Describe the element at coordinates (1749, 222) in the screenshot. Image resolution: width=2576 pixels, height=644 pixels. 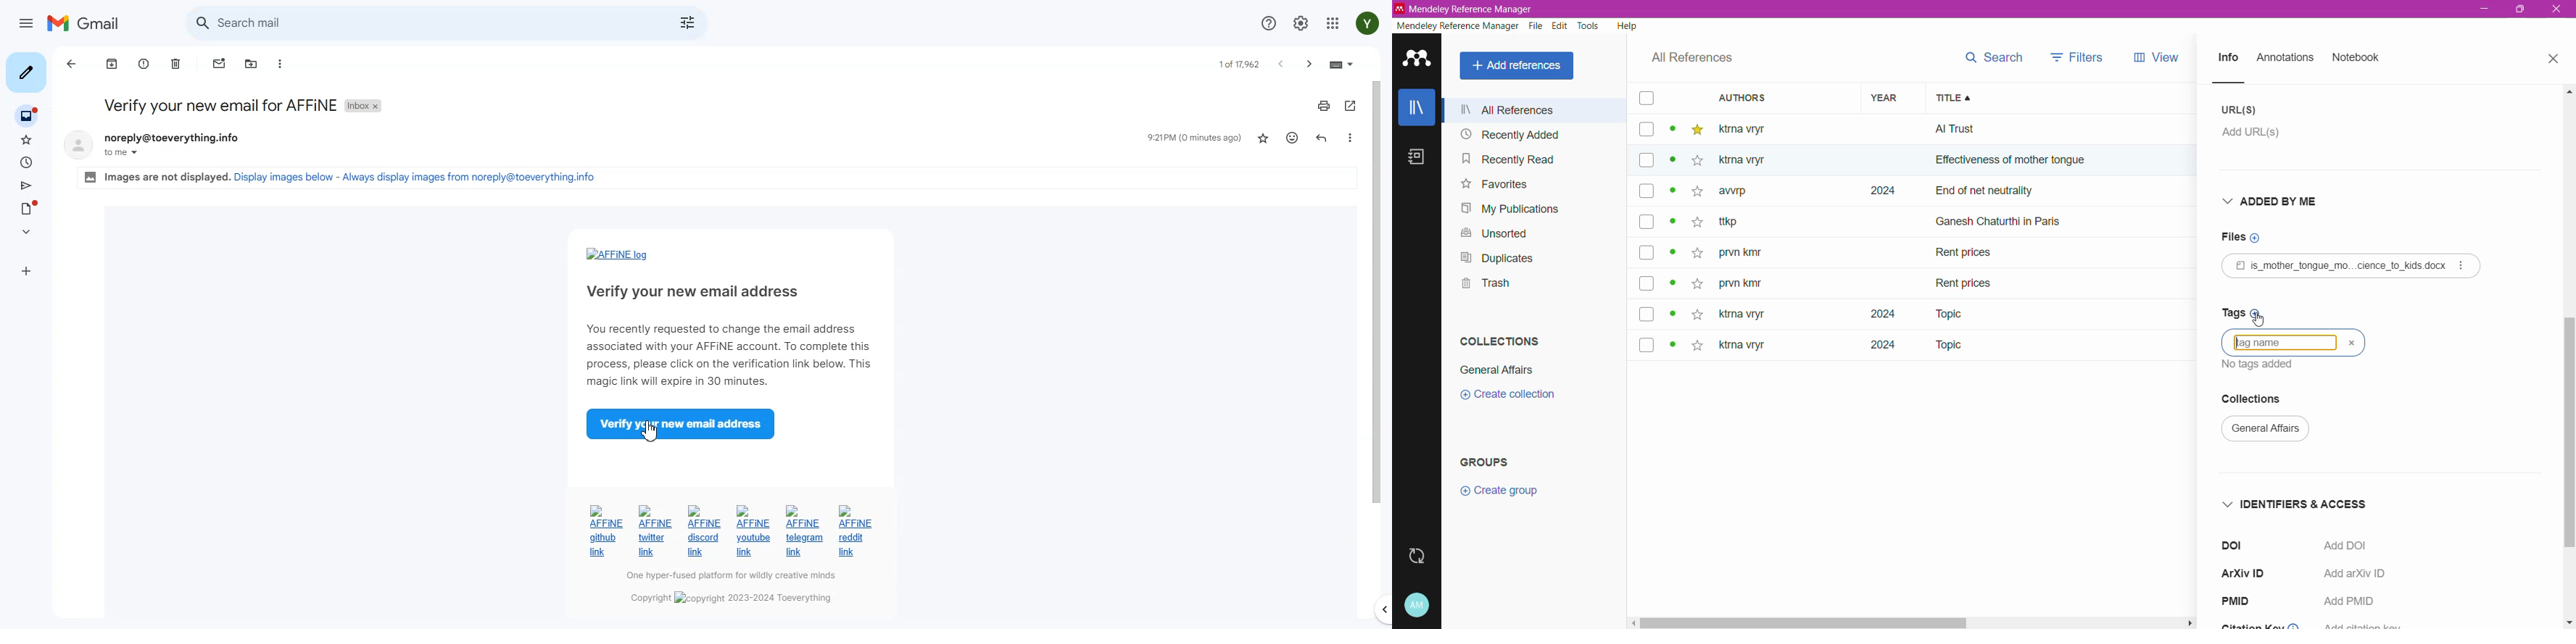
I see `~ ttkp` at that location.